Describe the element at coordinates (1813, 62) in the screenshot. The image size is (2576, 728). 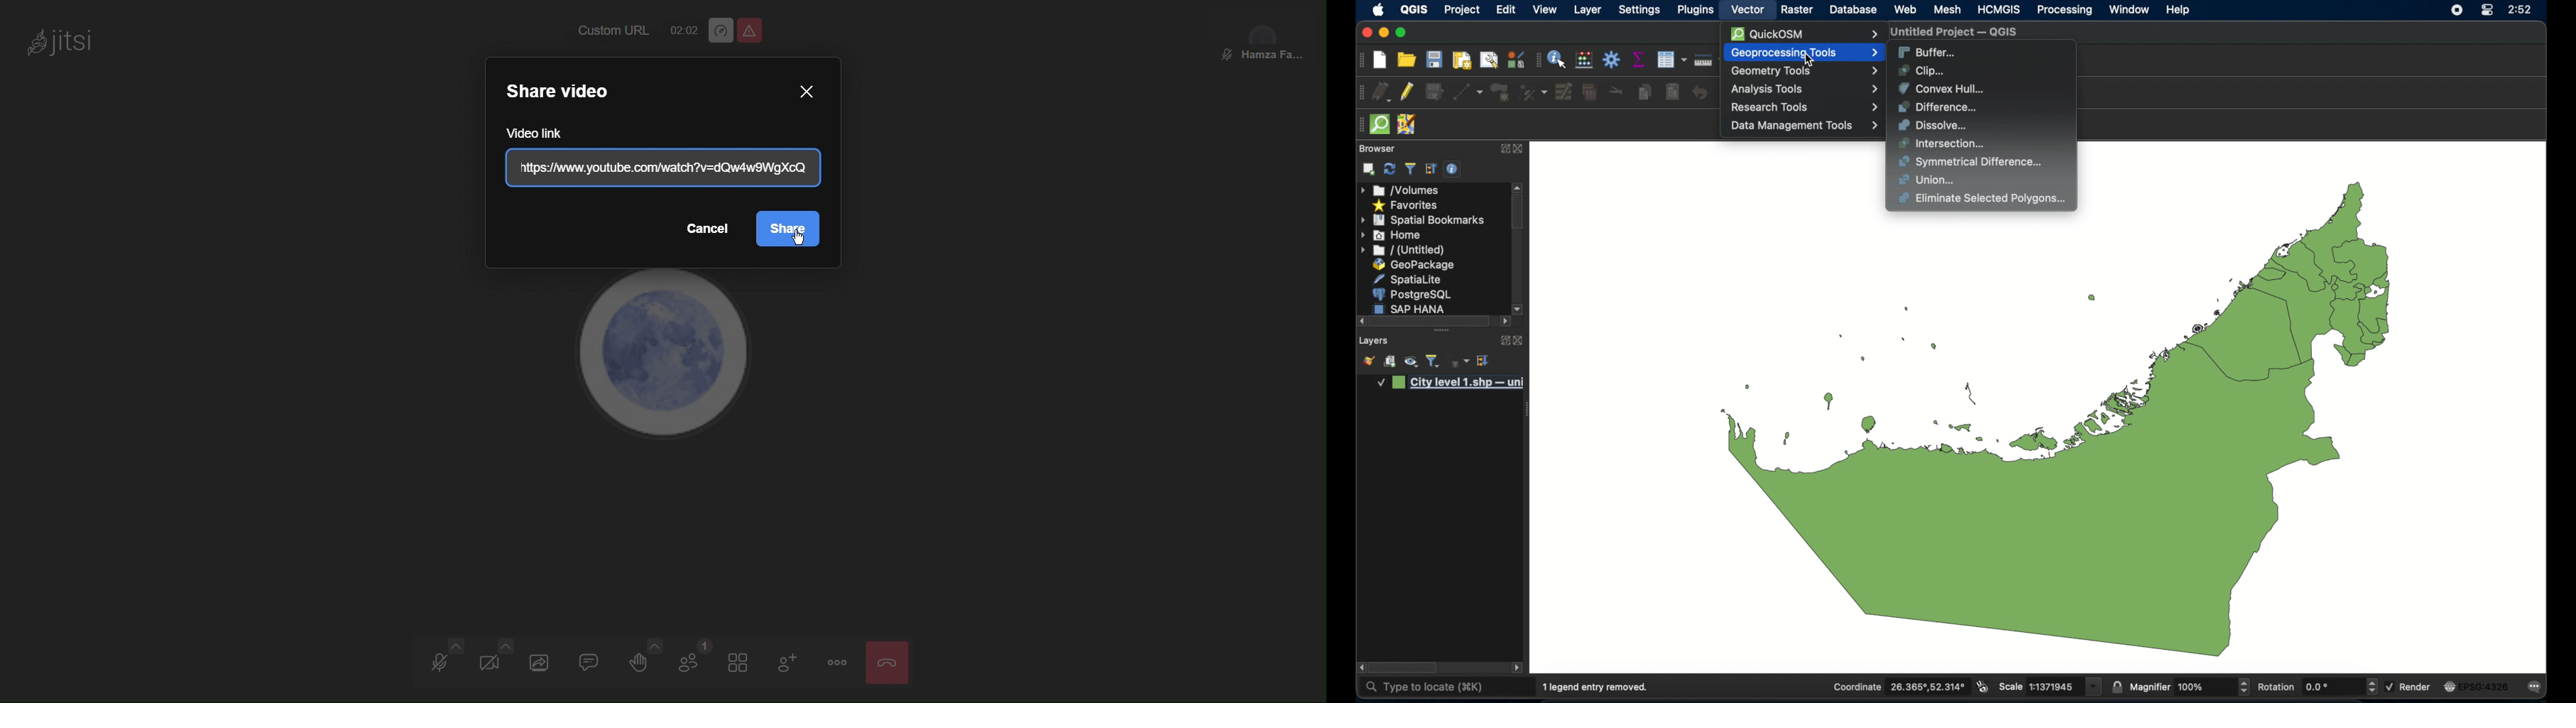
I see `cursor` at that location.